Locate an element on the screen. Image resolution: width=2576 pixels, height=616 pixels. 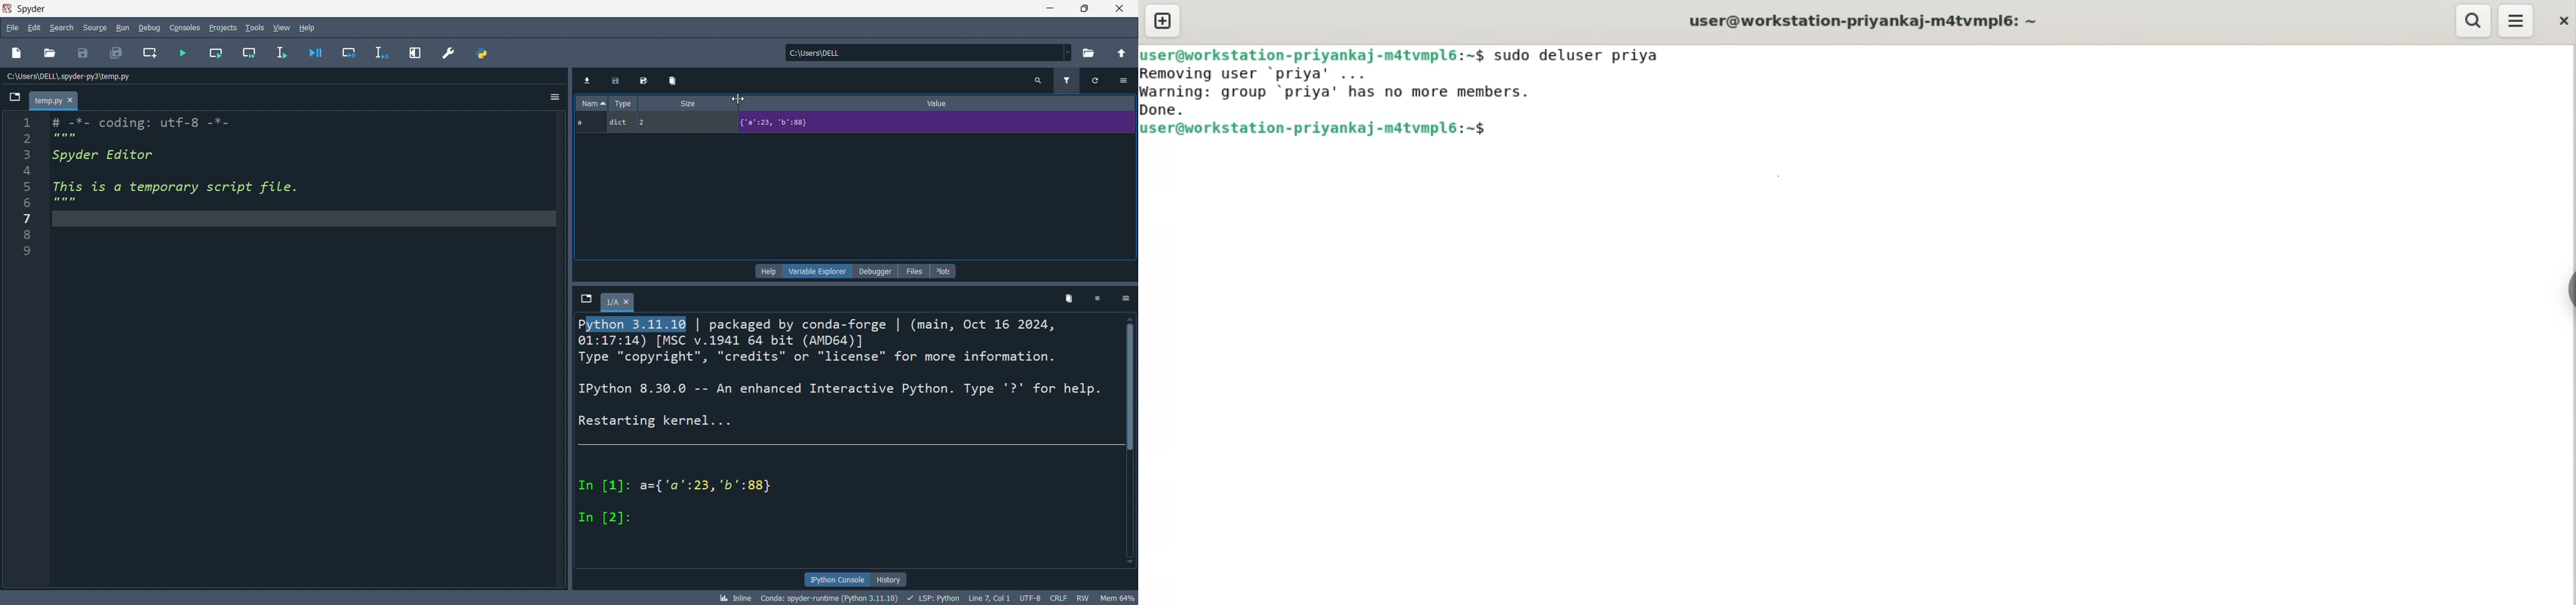
value is located at coordinates (945, 104).